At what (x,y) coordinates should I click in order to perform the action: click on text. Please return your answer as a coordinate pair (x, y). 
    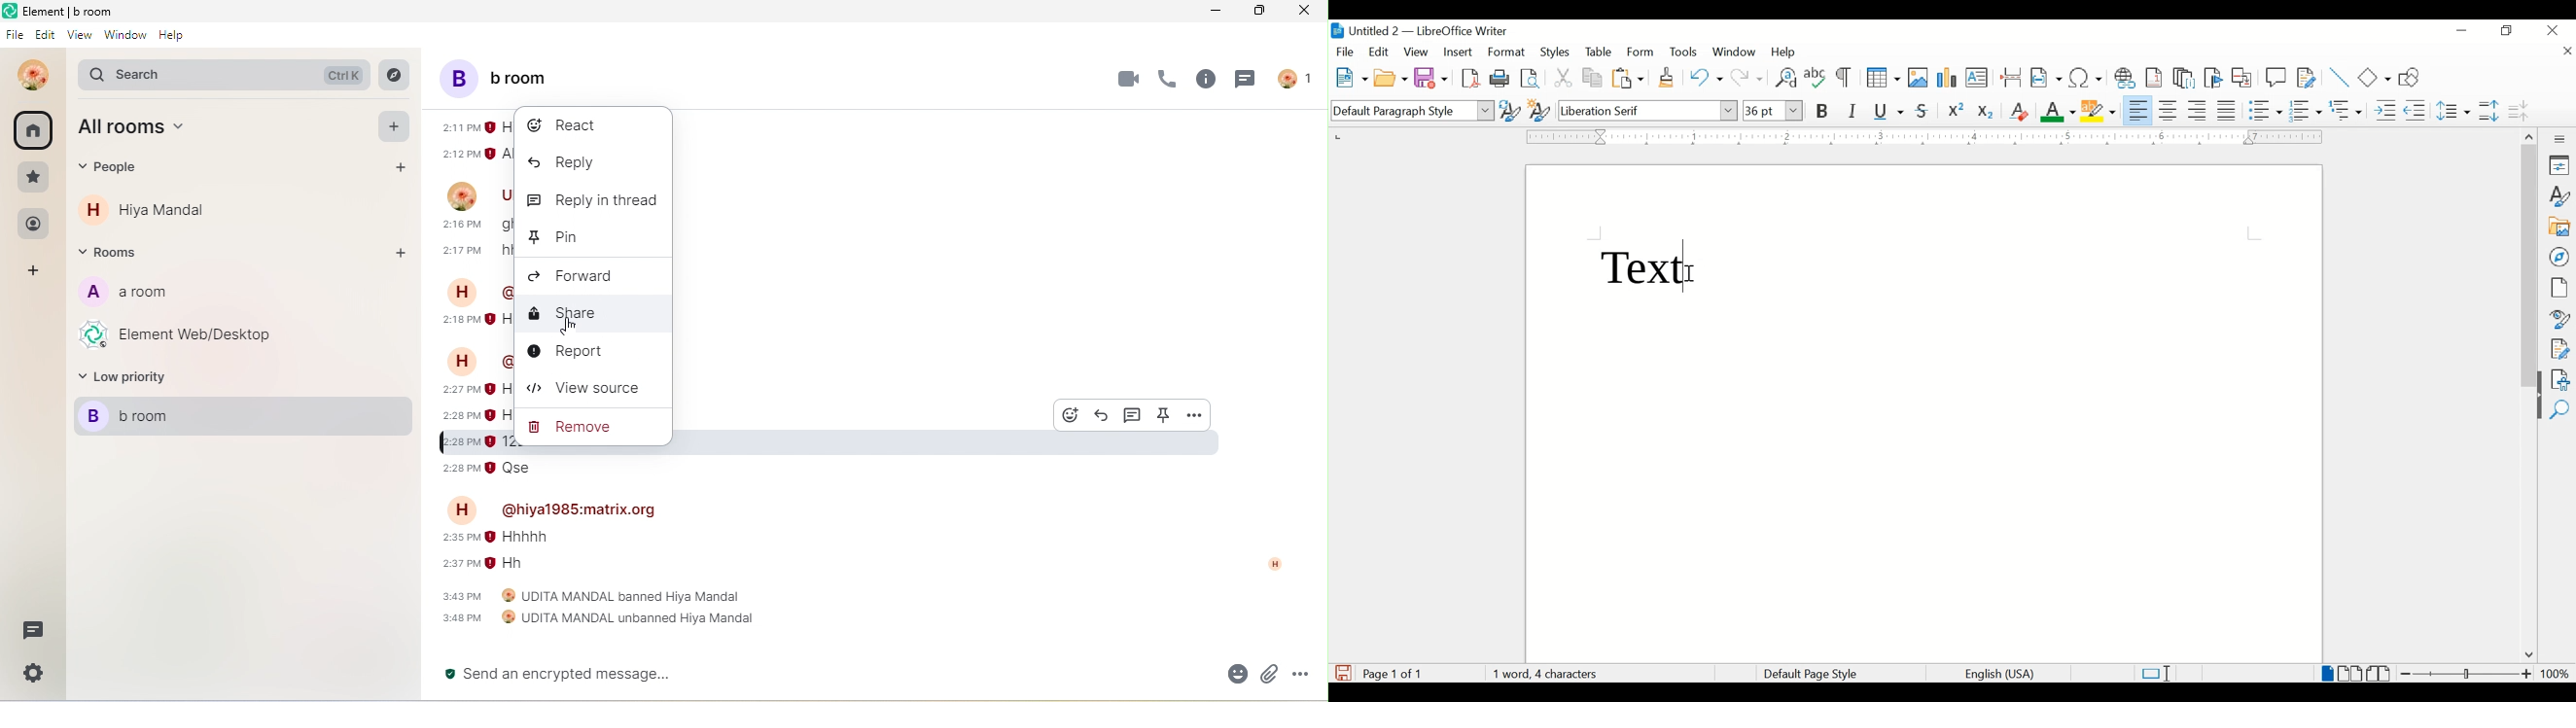
    Looking at the image, I should click on (1645, 265).